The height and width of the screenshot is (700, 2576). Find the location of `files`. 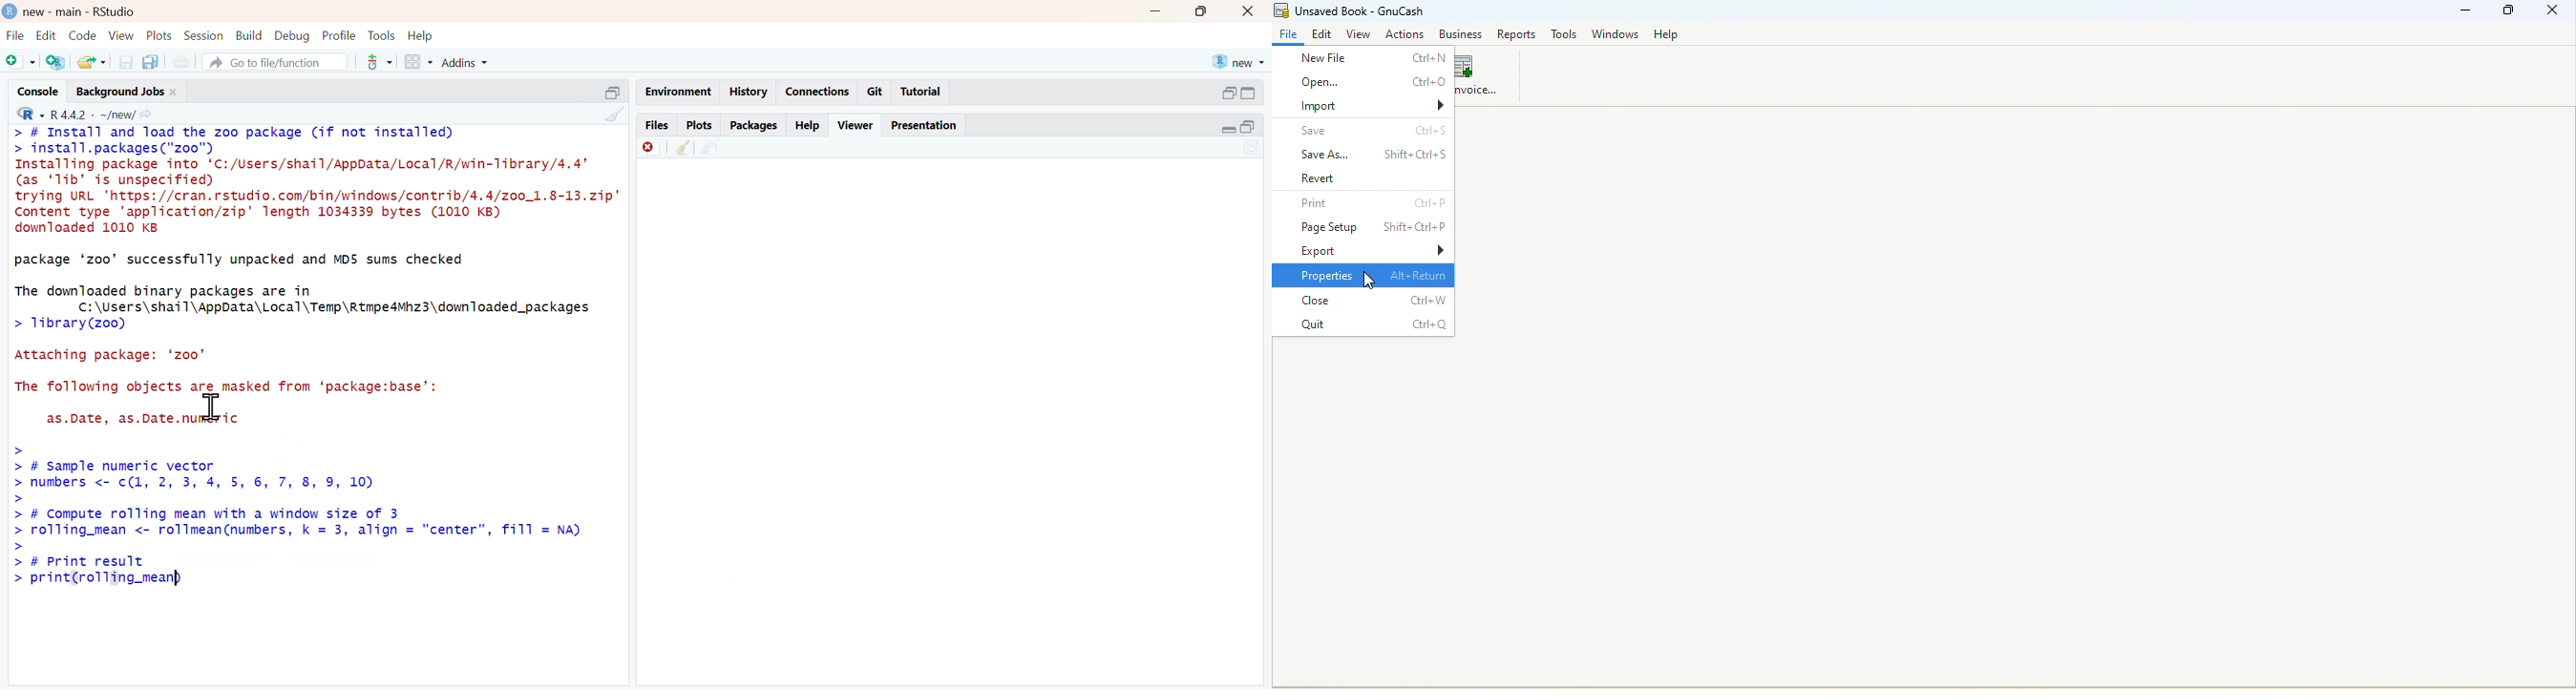

files is located at coordinates (656, 125).